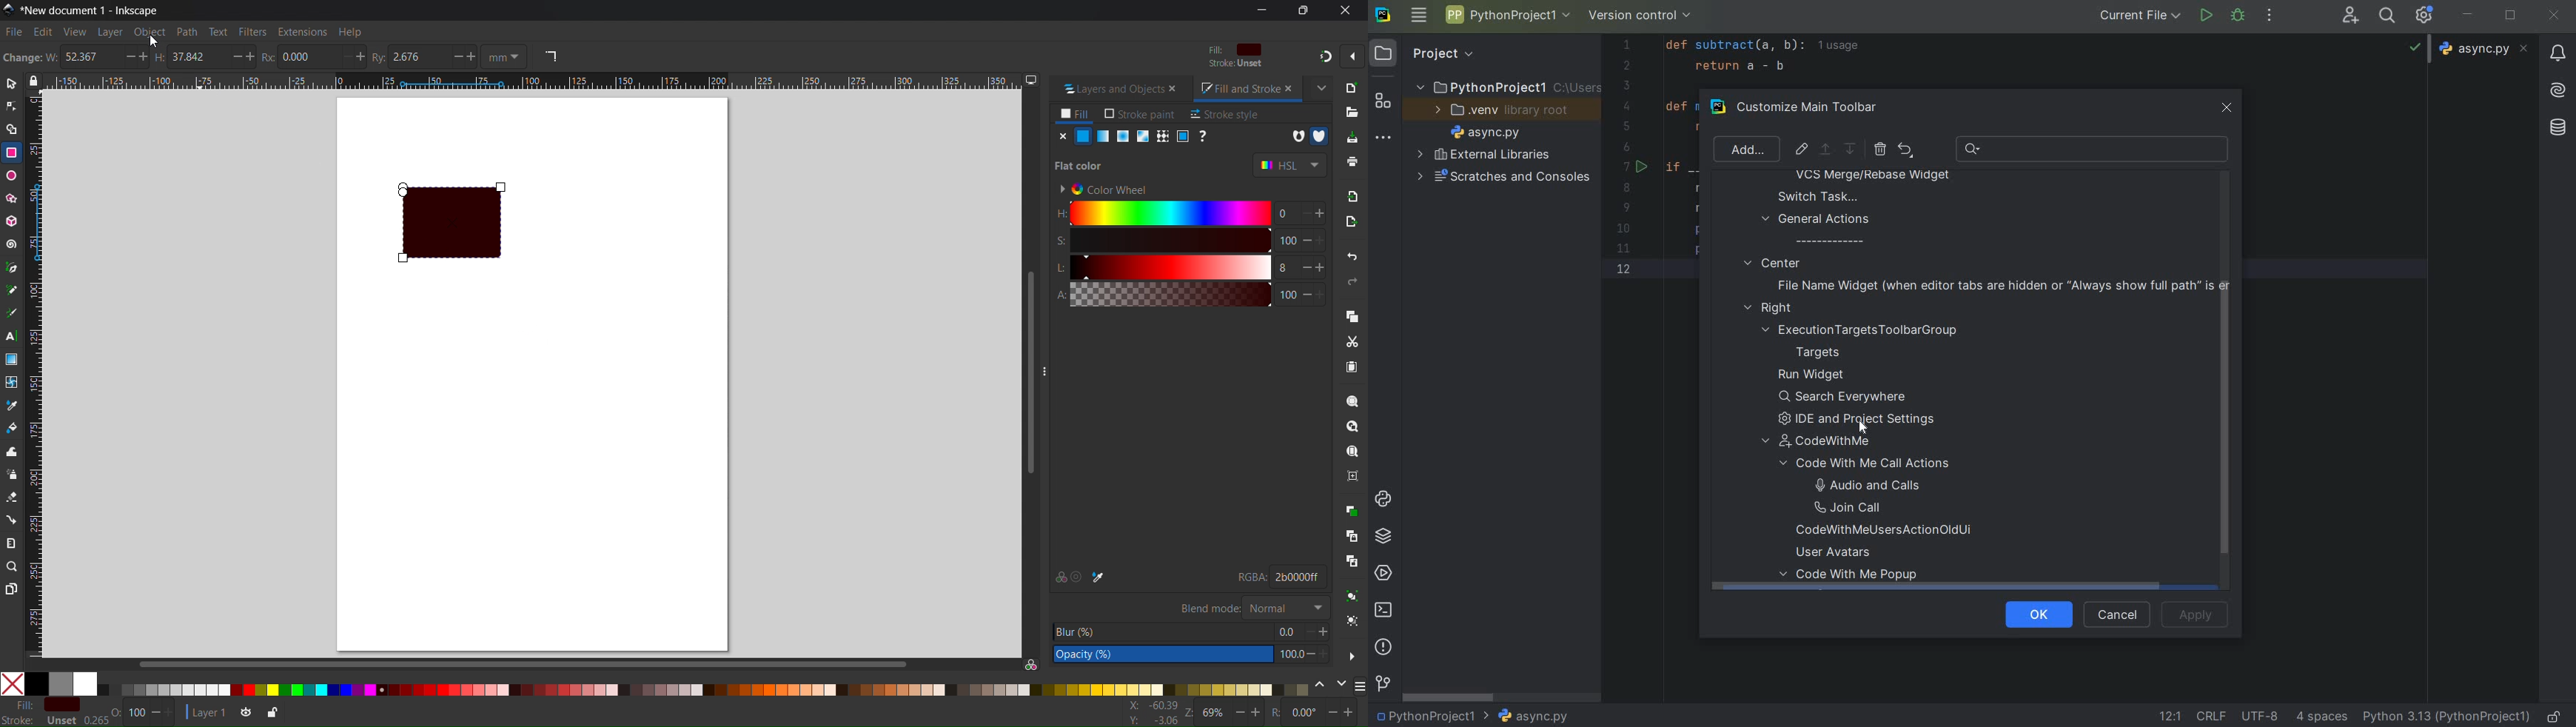 The height and width of the screenshot is (728, 2576). I want to click on Flat color, so click(1083, 136).